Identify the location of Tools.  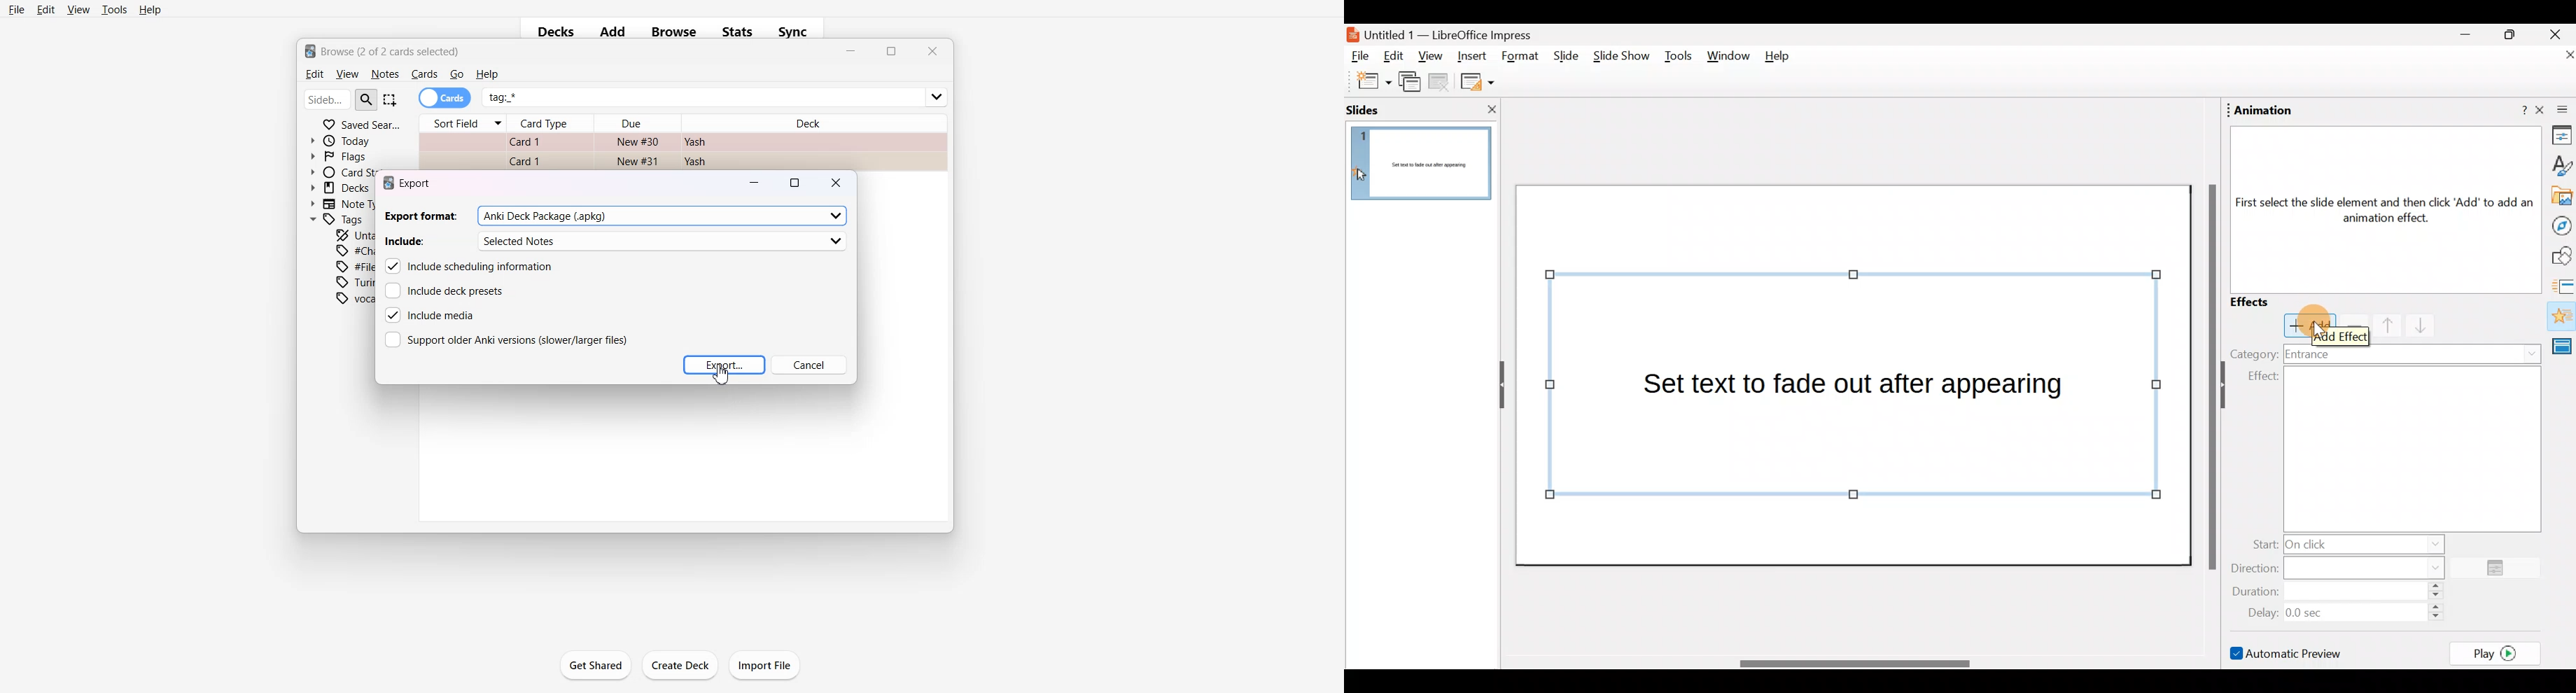
(114, 10).